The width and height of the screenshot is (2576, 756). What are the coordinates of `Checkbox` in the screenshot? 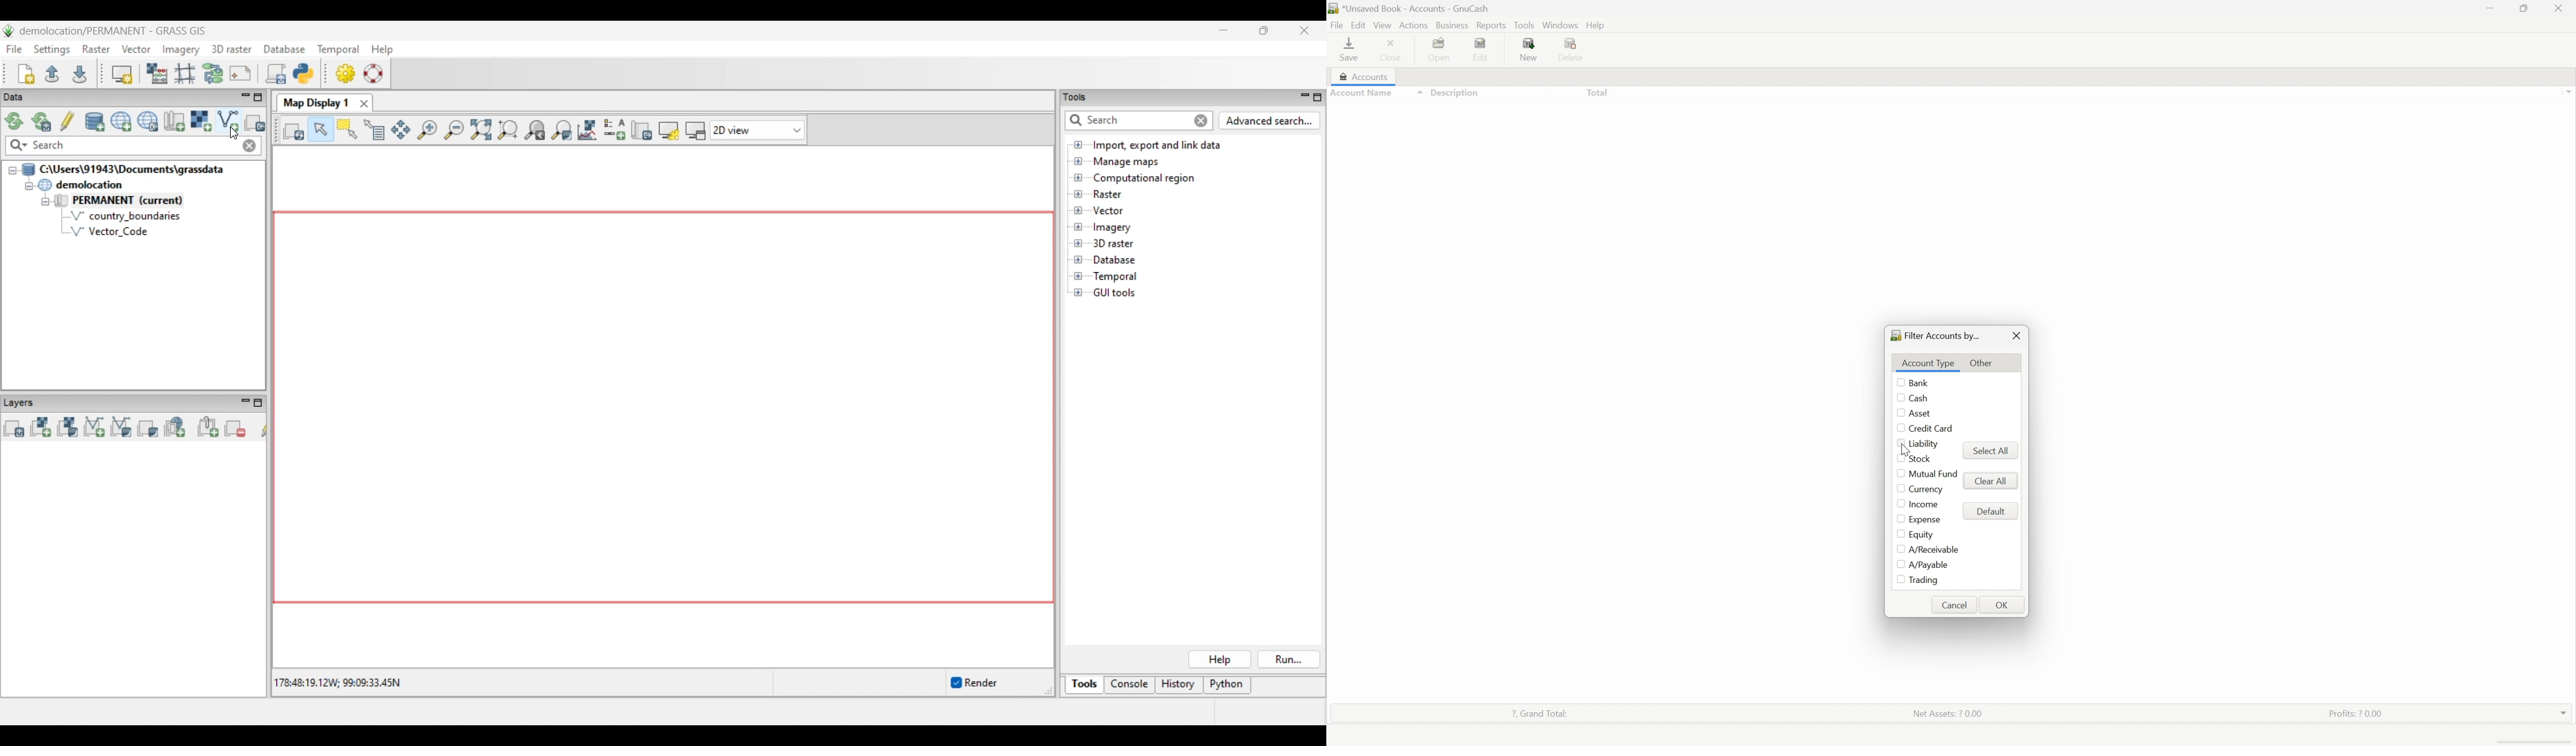 It's located at (1897, 548).